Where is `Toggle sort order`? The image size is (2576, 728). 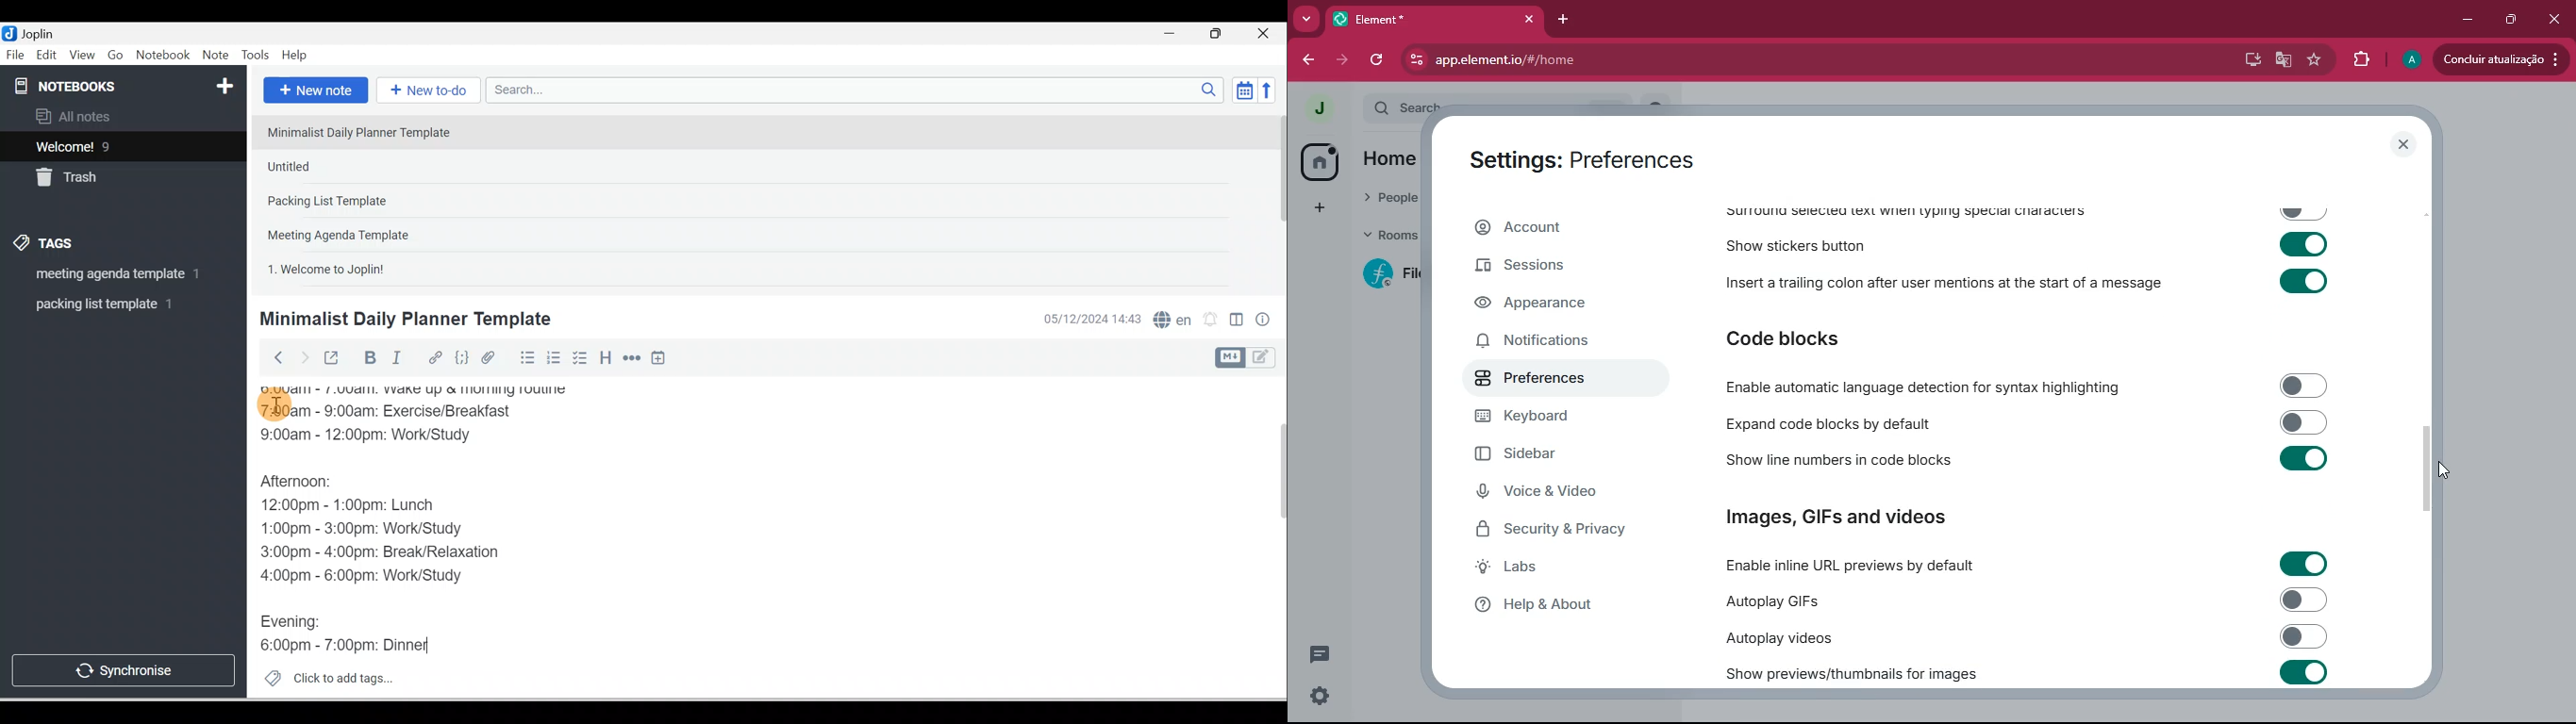 Toggle sort order is located at coordinates (1244, 89).